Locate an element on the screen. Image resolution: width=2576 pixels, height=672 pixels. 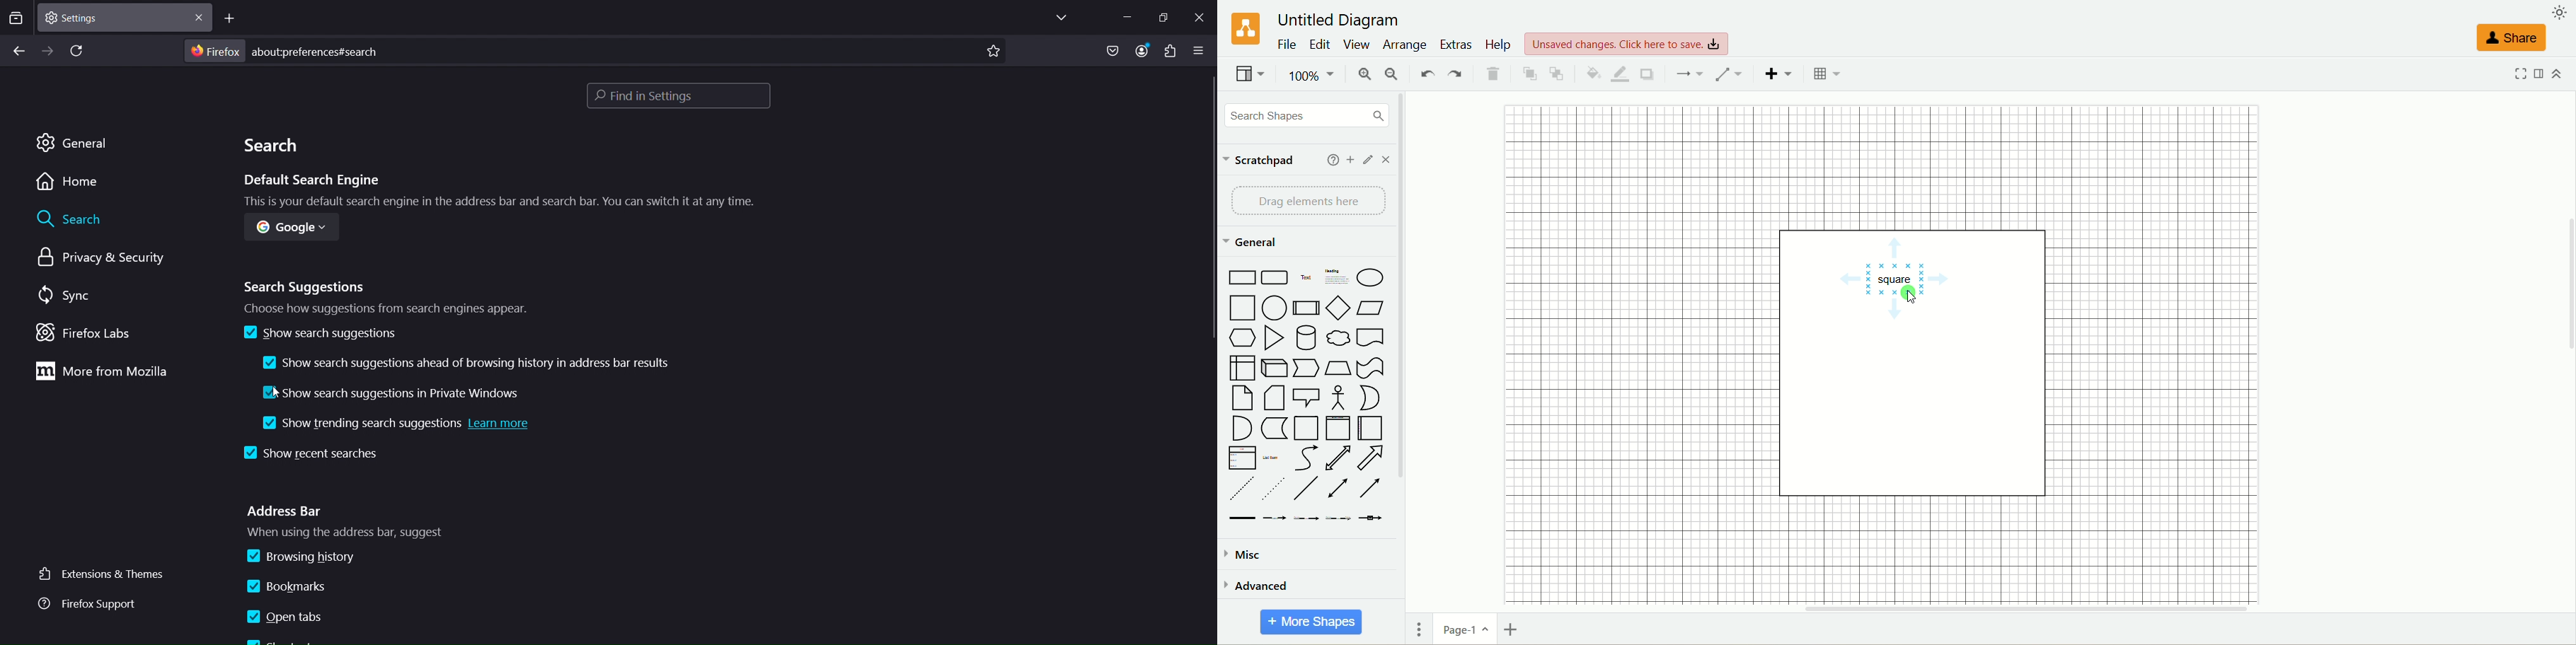
general is located at coordinates (1256, 243).